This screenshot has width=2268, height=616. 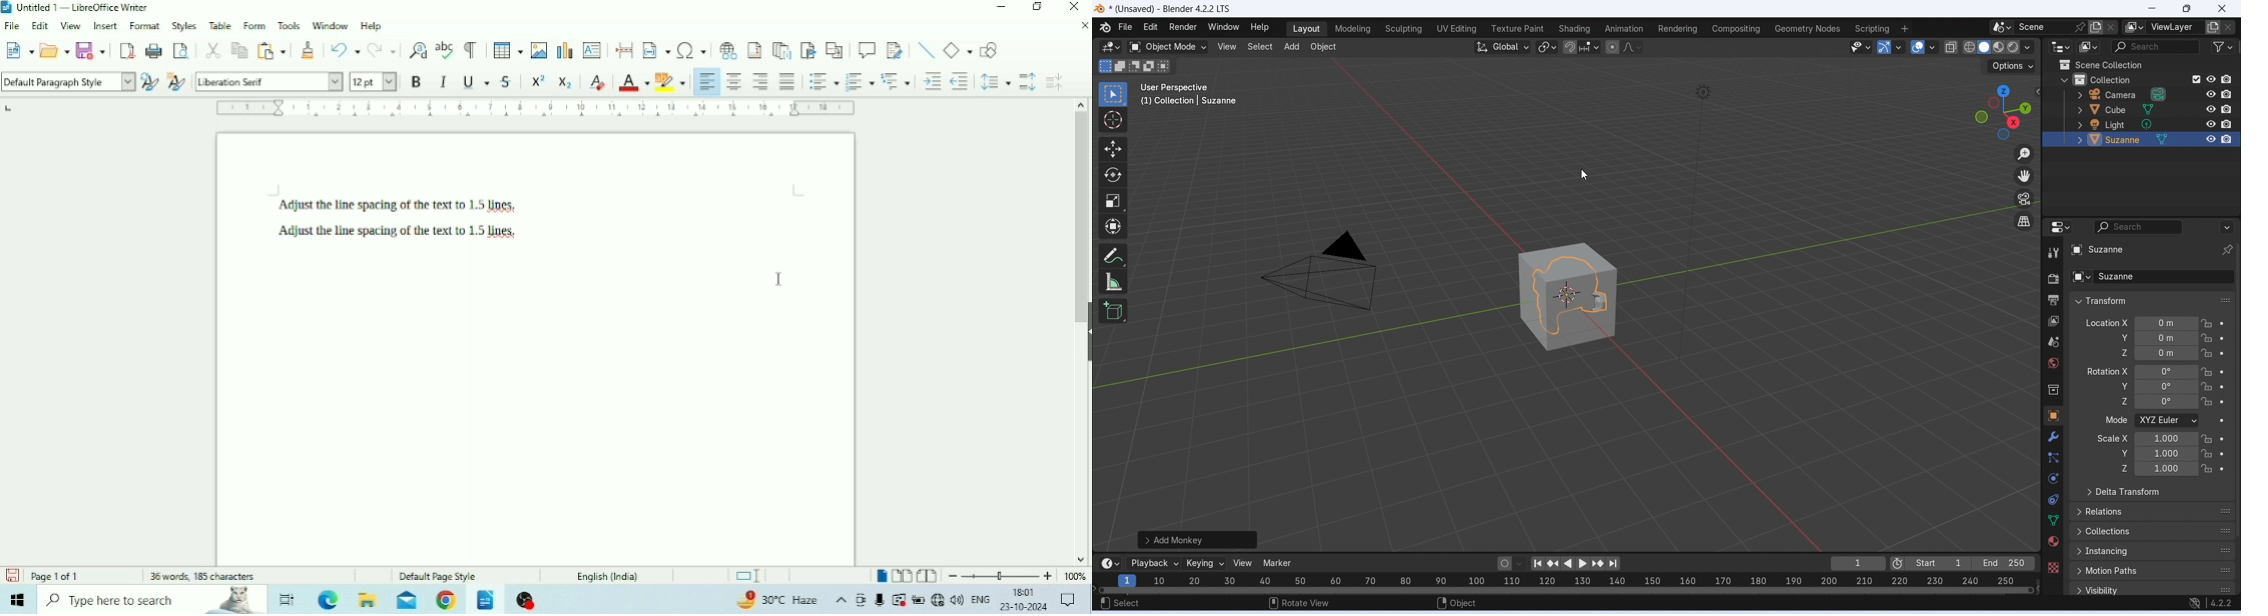 I want to click on Italic, so click(x=444, y=82).